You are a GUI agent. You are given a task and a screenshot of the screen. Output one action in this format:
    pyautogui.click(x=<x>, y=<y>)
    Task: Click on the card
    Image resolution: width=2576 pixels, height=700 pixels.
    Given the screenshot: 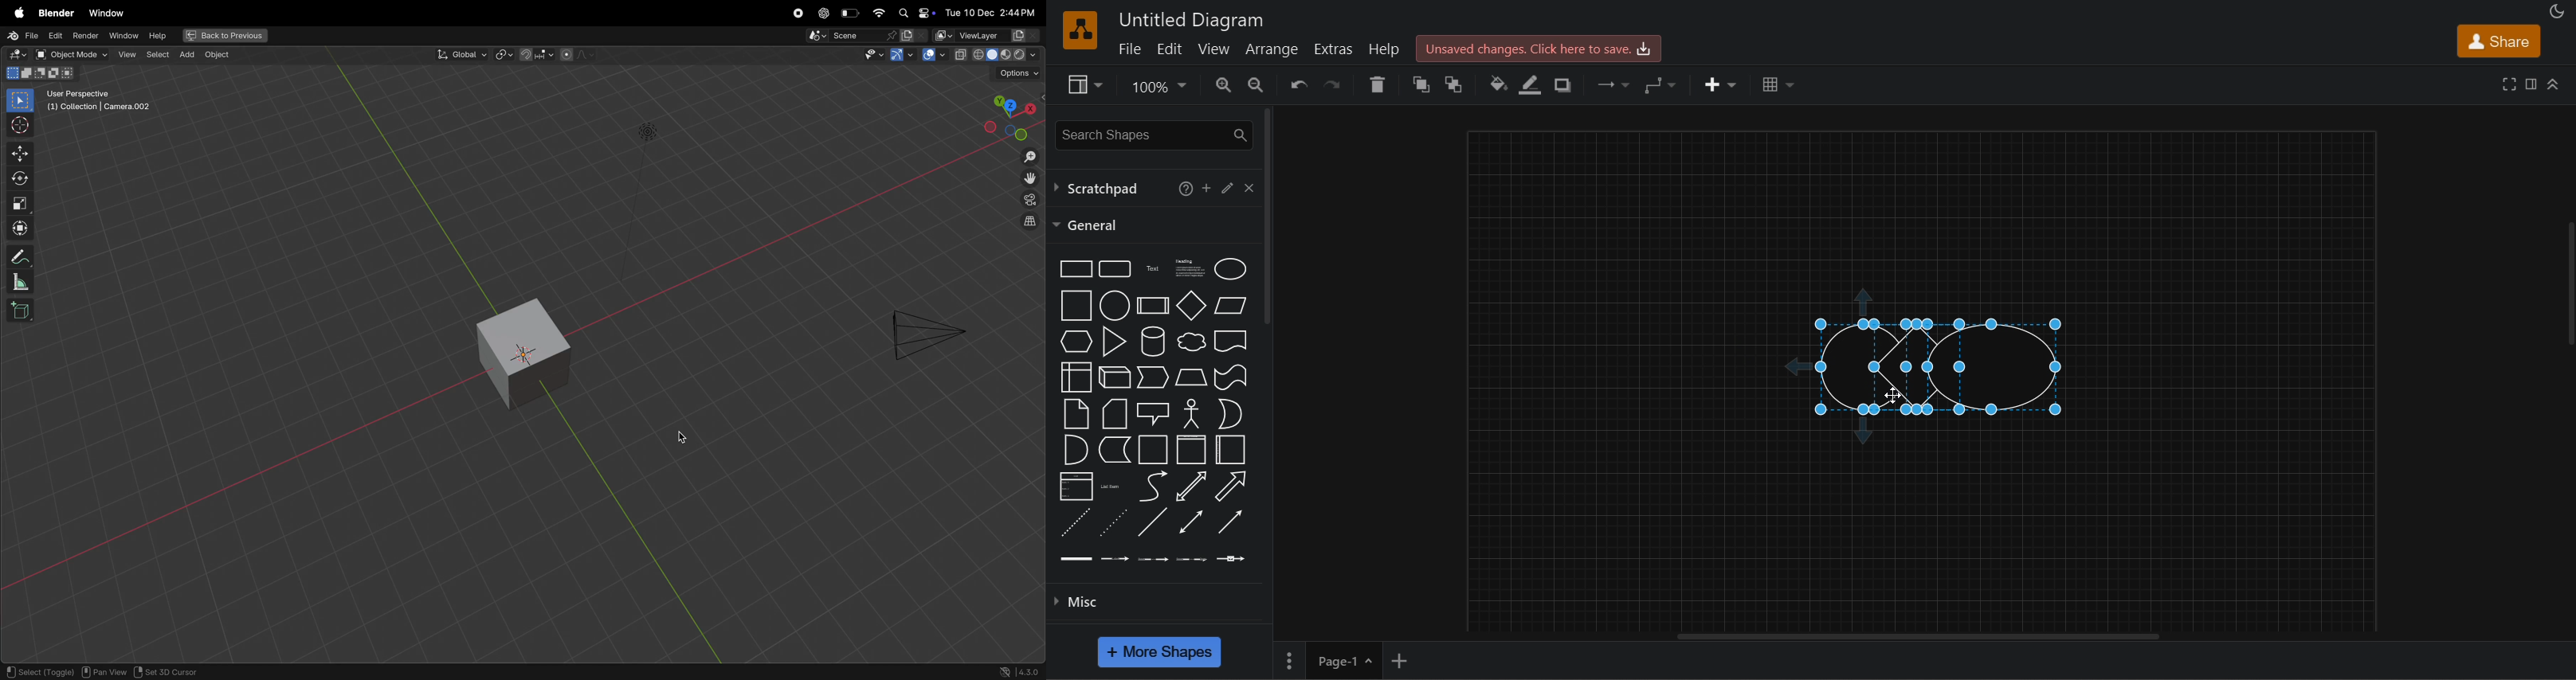 What is the action you would take?
    pyautogui.click(x=1113, y=414)
    